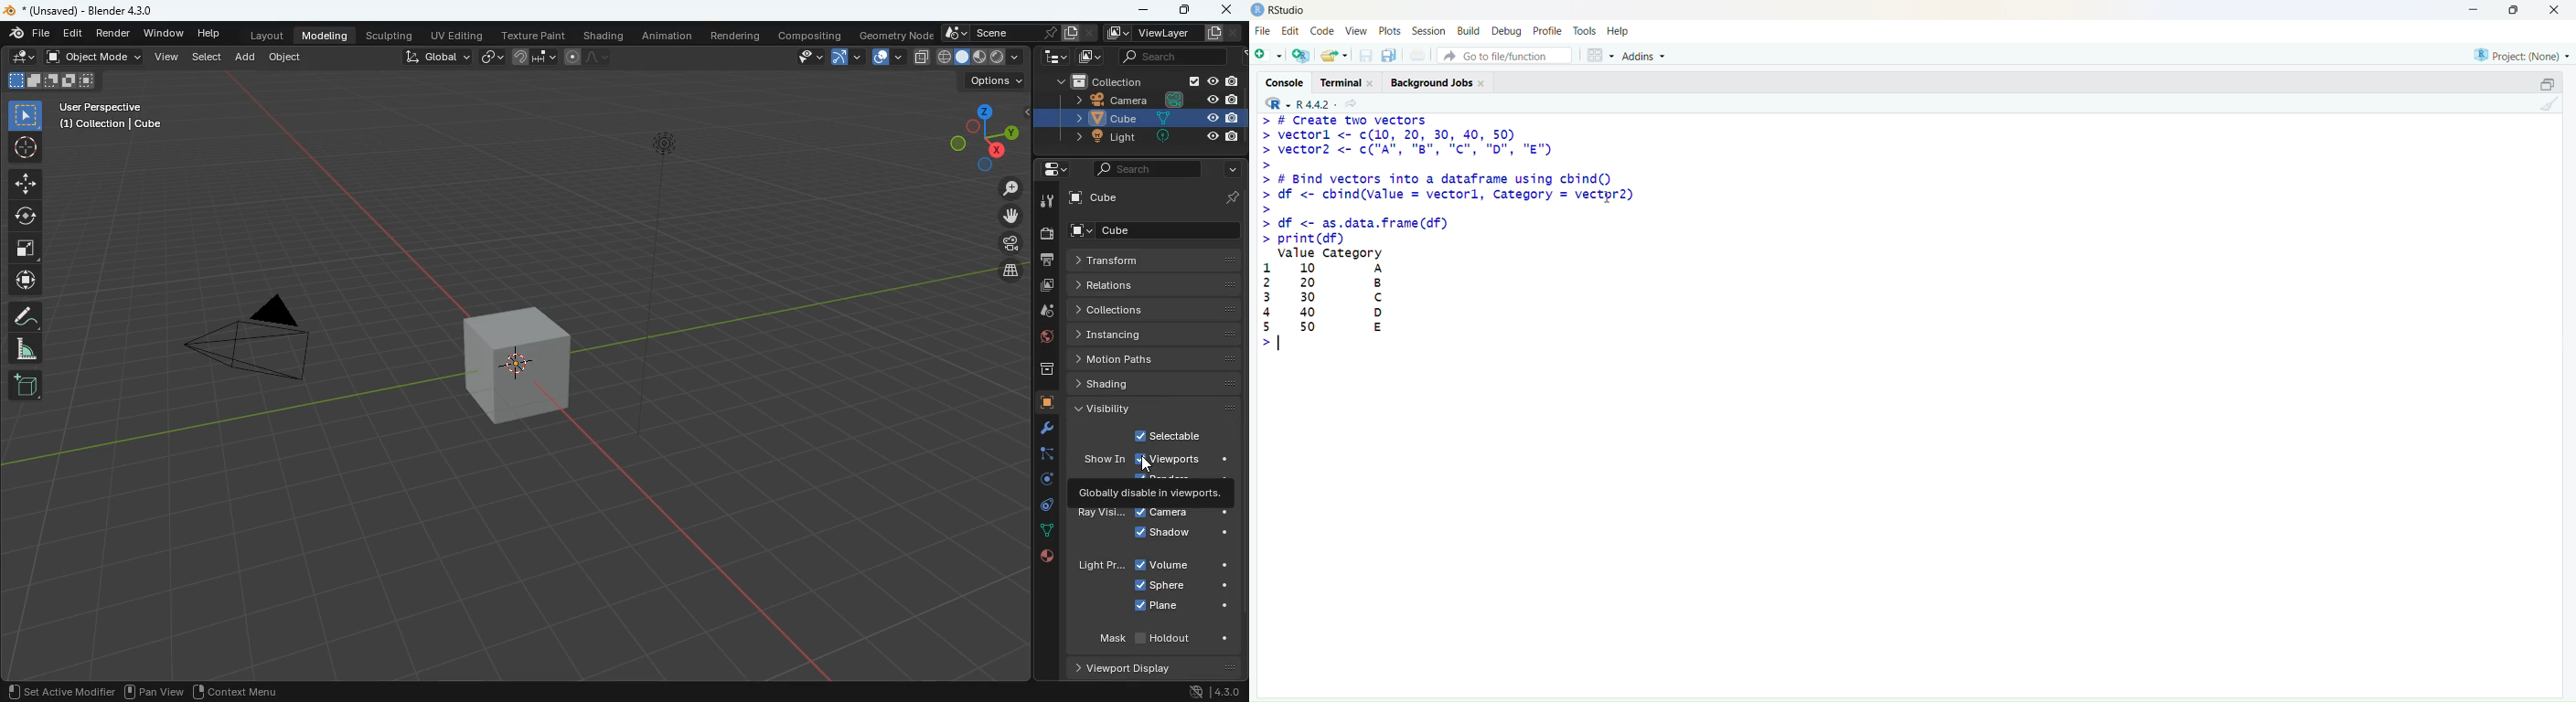 The image size is (2576, 728). I want to click on object mode, so click(94, 58).